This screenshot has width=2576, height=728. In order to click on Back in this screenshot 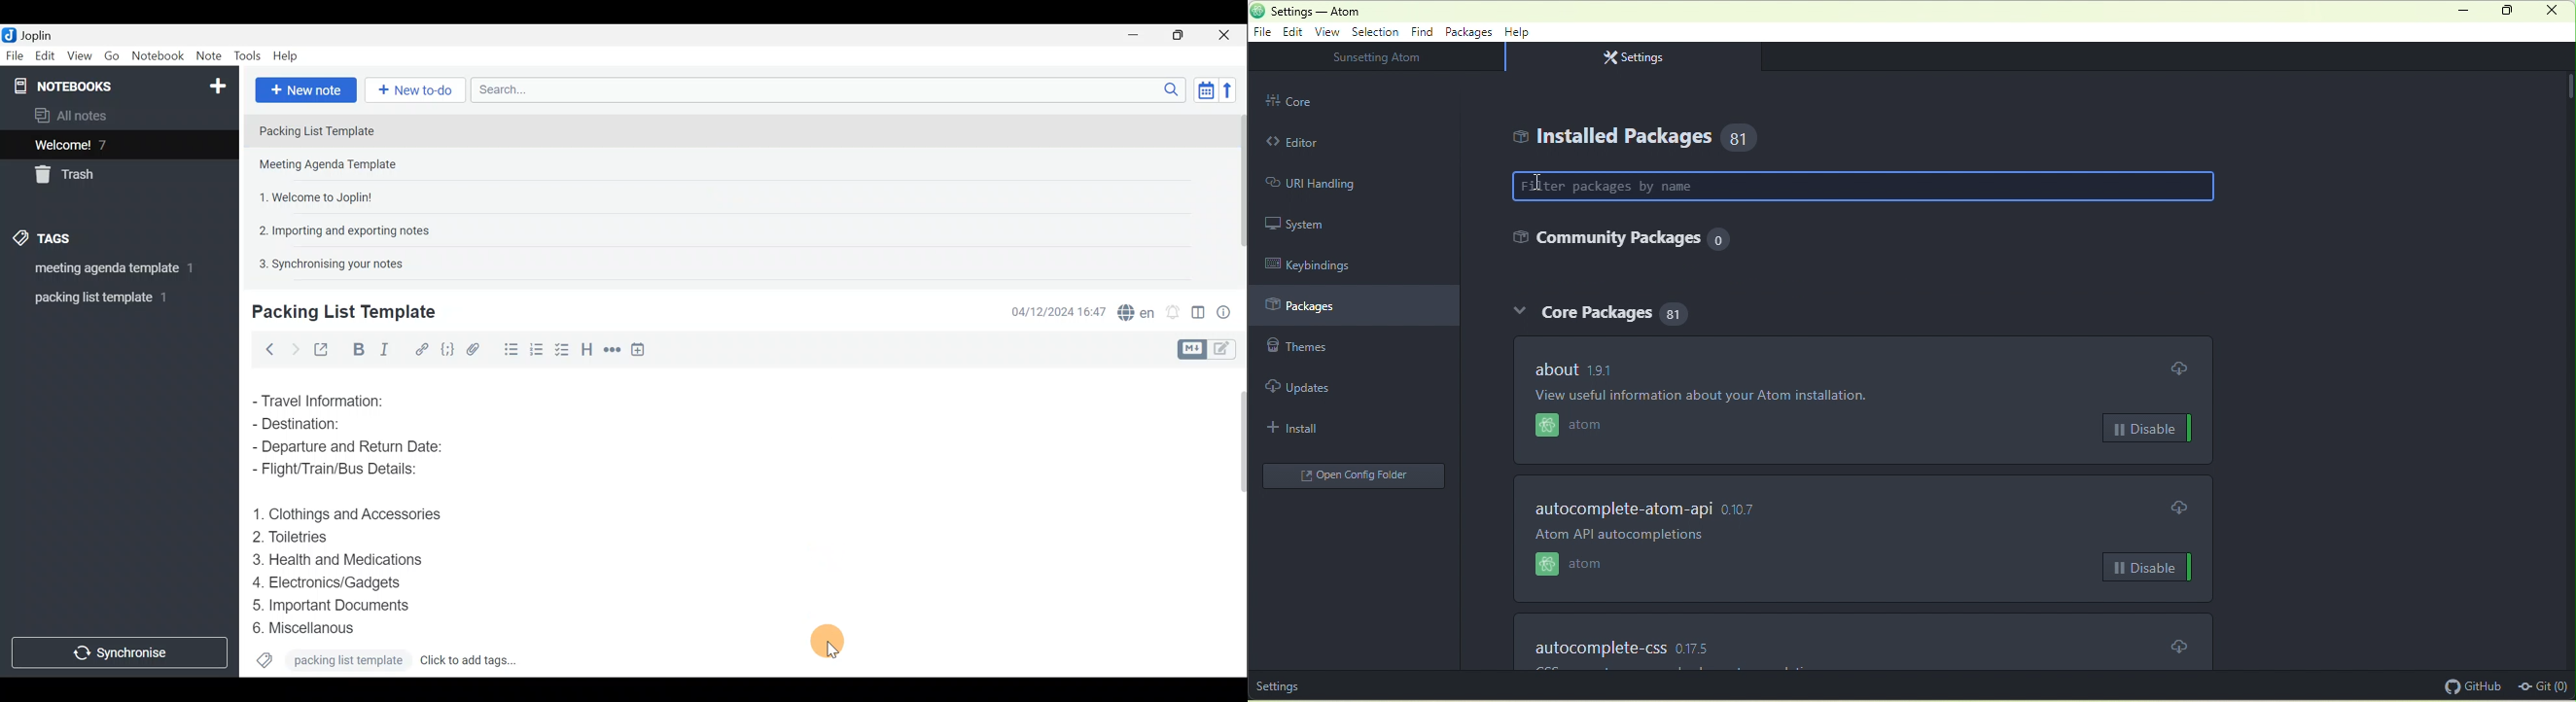, I will do `click(267, 349)`.